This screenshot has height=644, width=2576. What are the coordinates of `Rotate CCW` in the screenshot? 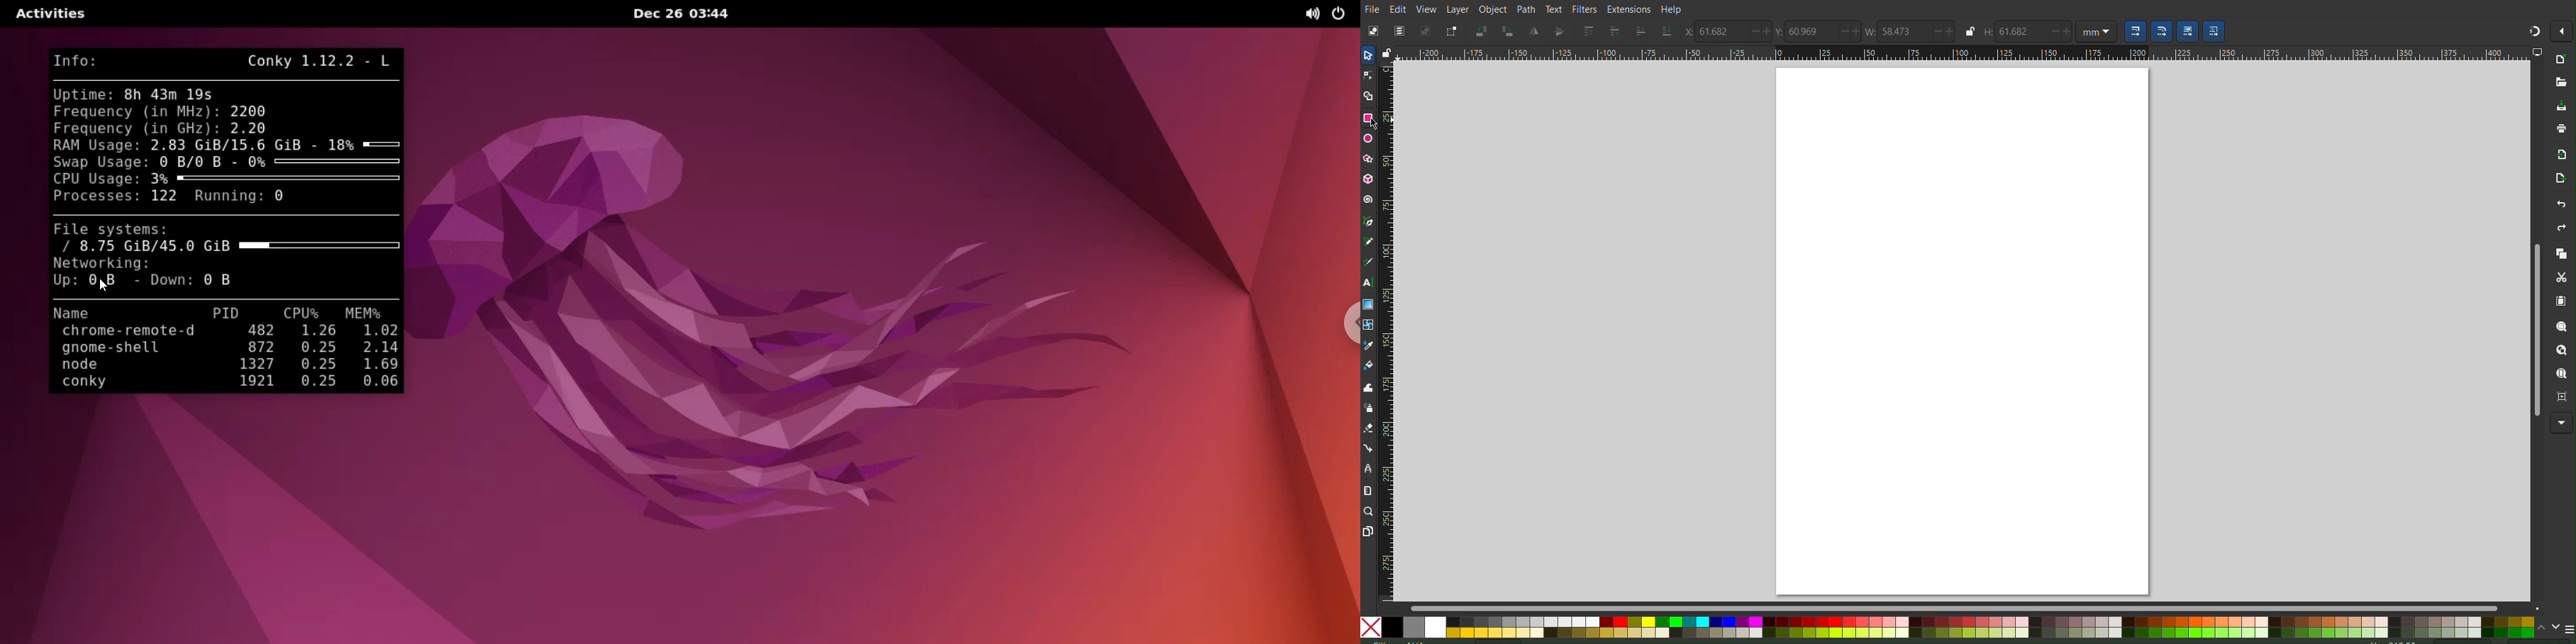 It's located at (1482, 31).